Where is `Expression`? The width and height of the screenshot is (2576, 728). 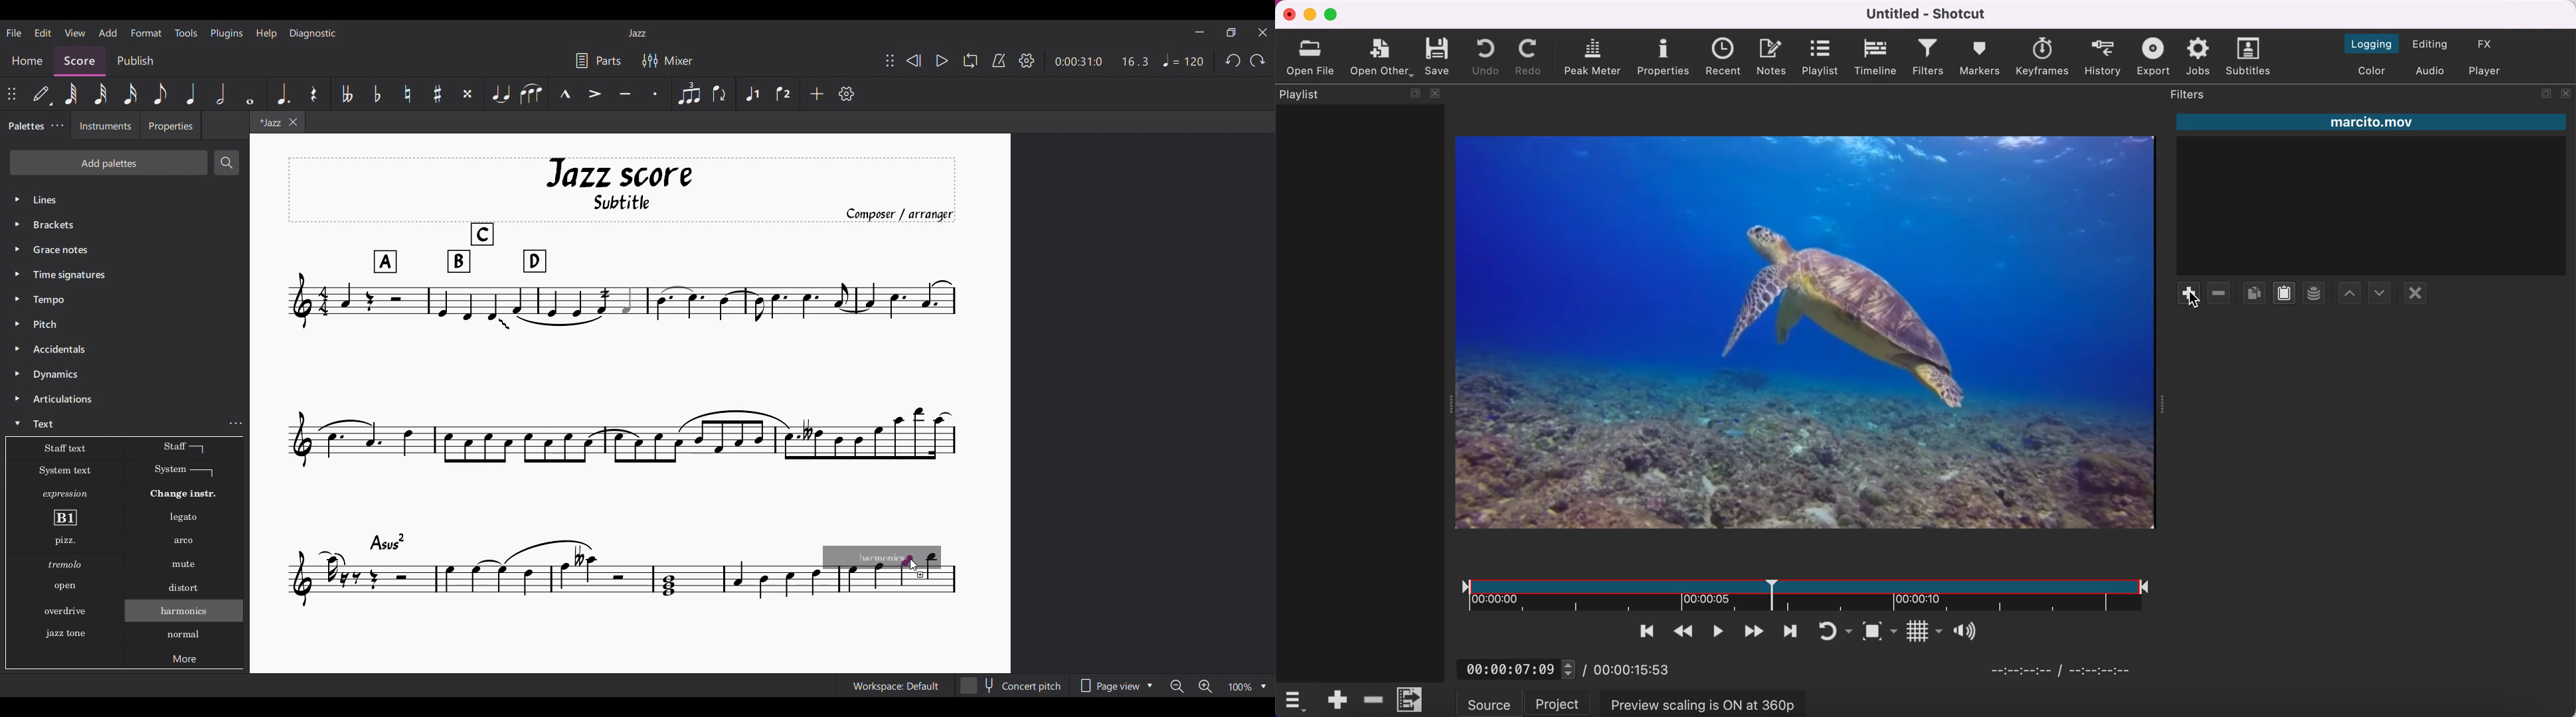 Expression is located at coordinates (68, 494).